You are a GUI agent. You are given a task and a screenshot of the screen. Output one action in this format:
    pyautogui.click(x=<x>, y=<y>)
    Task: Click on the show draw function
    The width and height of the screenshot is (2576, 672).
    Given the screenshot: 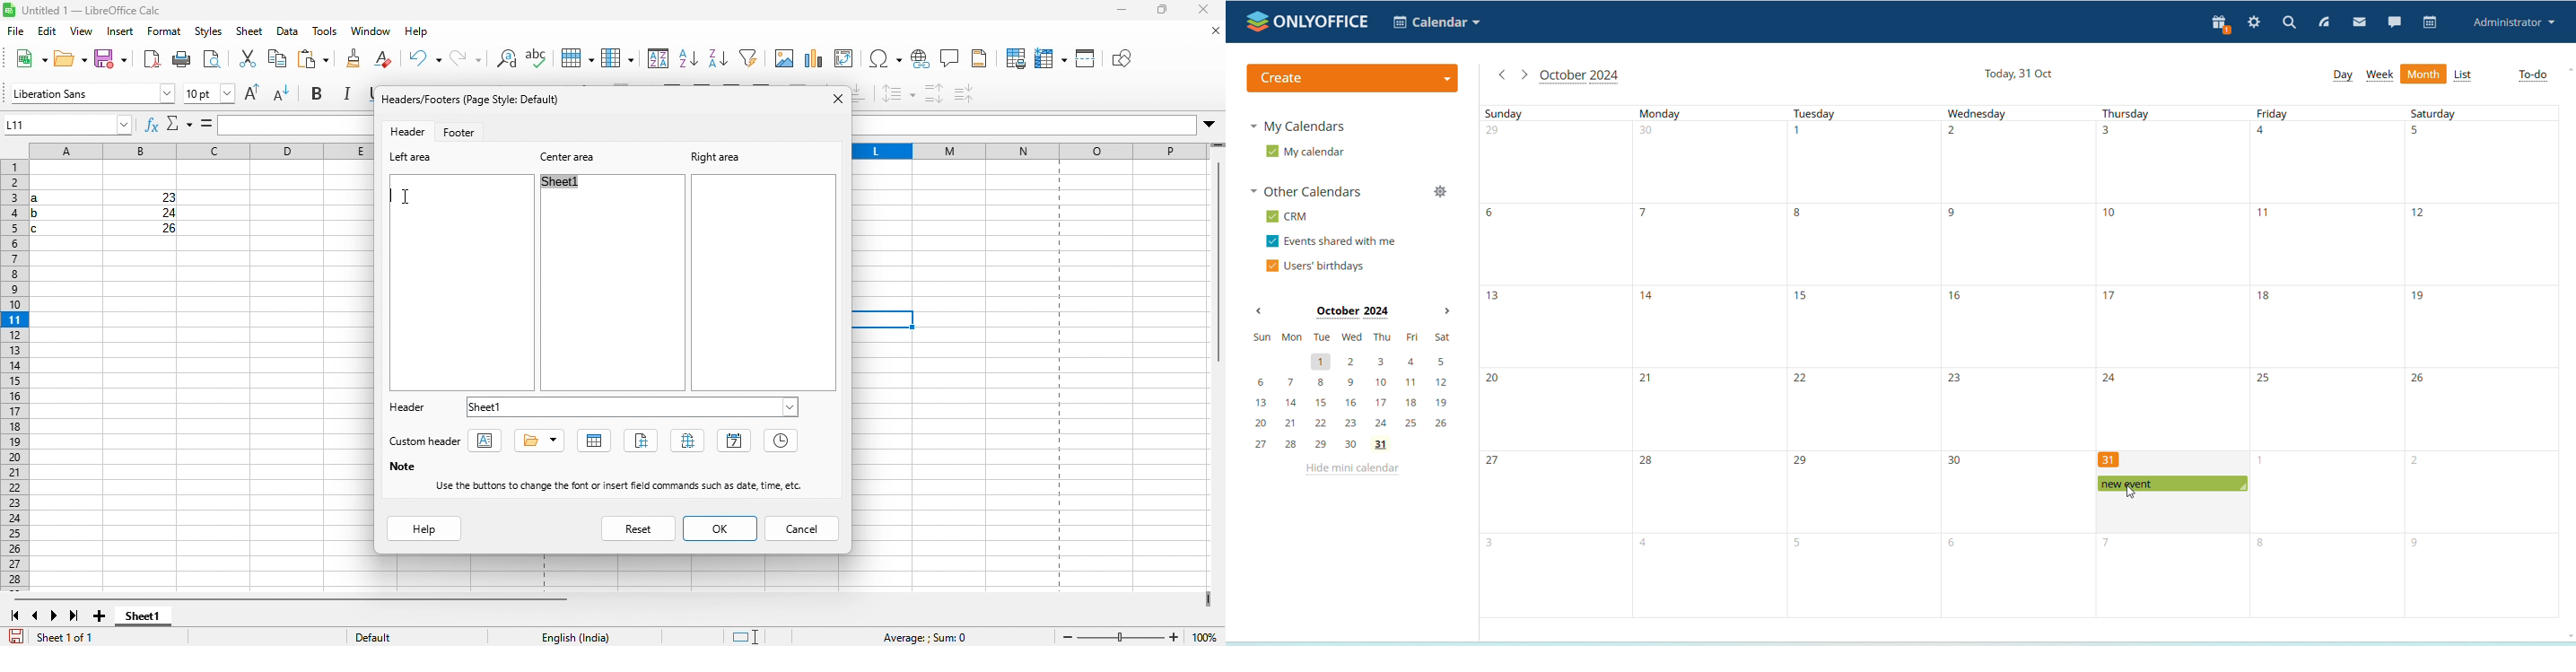 What is the action you would take?
    pyautogui.click(x=1123, y=60)
    